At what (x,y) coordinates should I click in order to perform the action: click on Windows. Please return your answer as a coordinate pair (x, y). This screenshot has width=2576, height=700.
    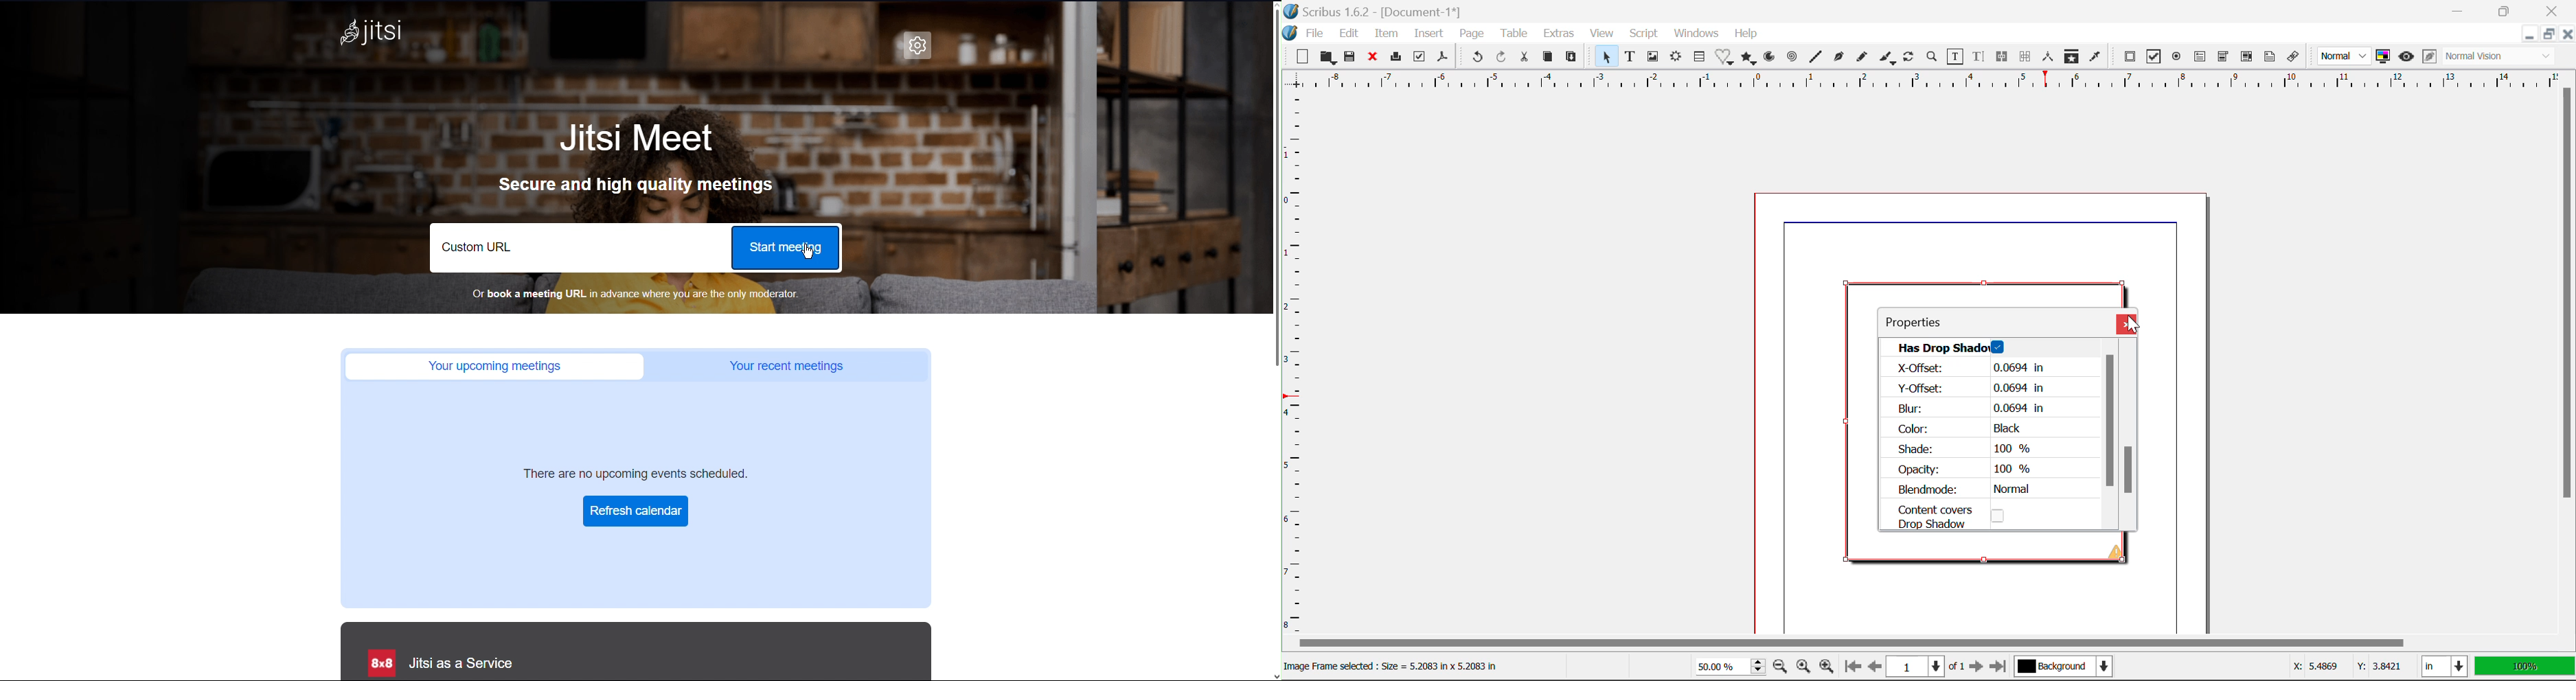
    Looking at the image, I should click on (1697, 34).